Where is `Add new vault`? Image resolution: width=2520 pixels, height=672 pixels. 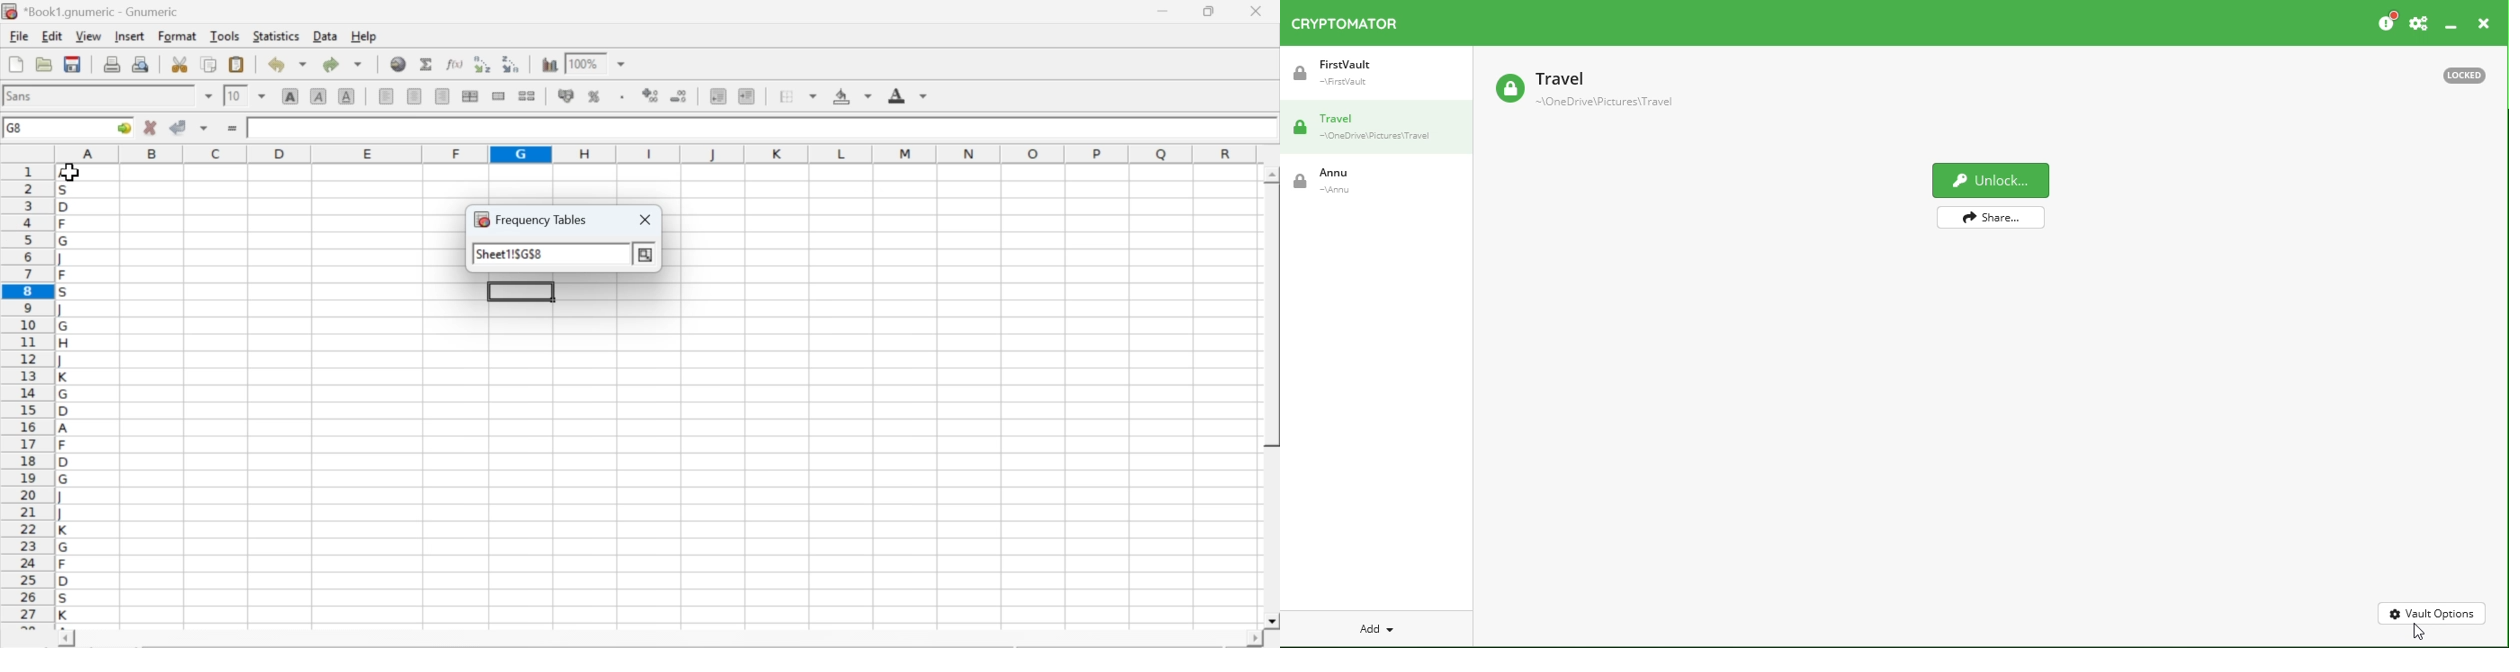
Add new vault is located at coordinates (1379, 626).